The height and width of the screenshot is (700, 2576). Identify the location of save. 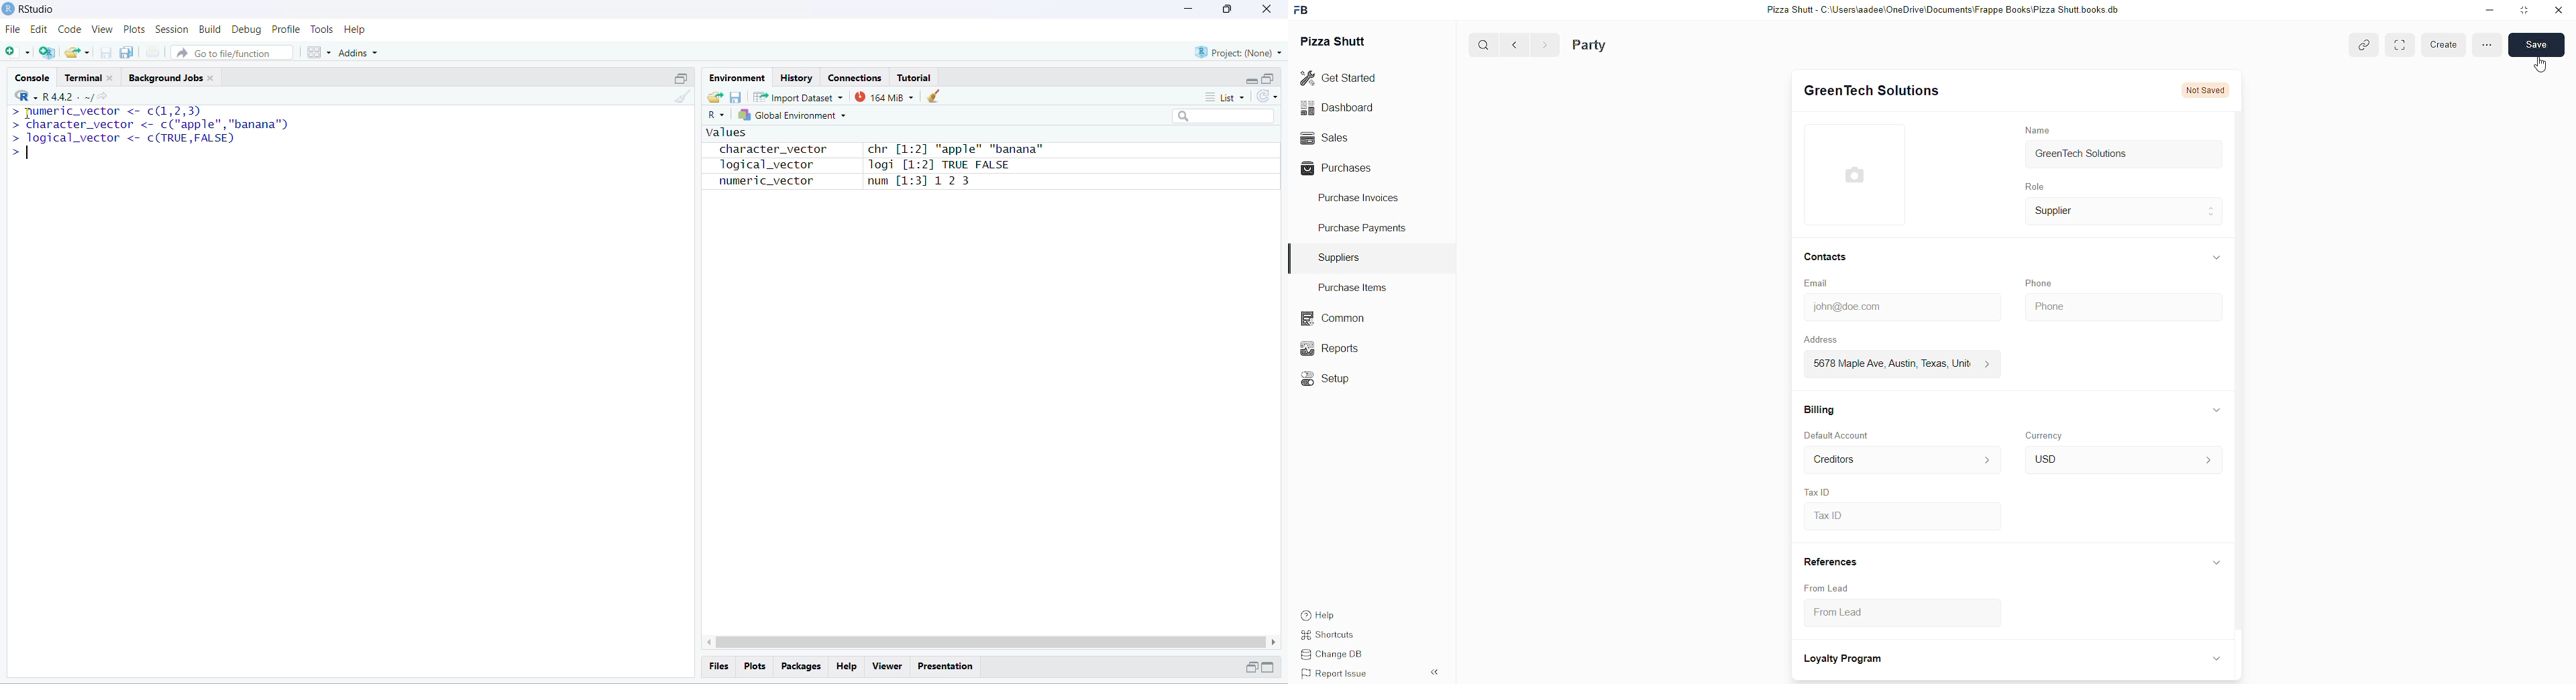
(735, 97).